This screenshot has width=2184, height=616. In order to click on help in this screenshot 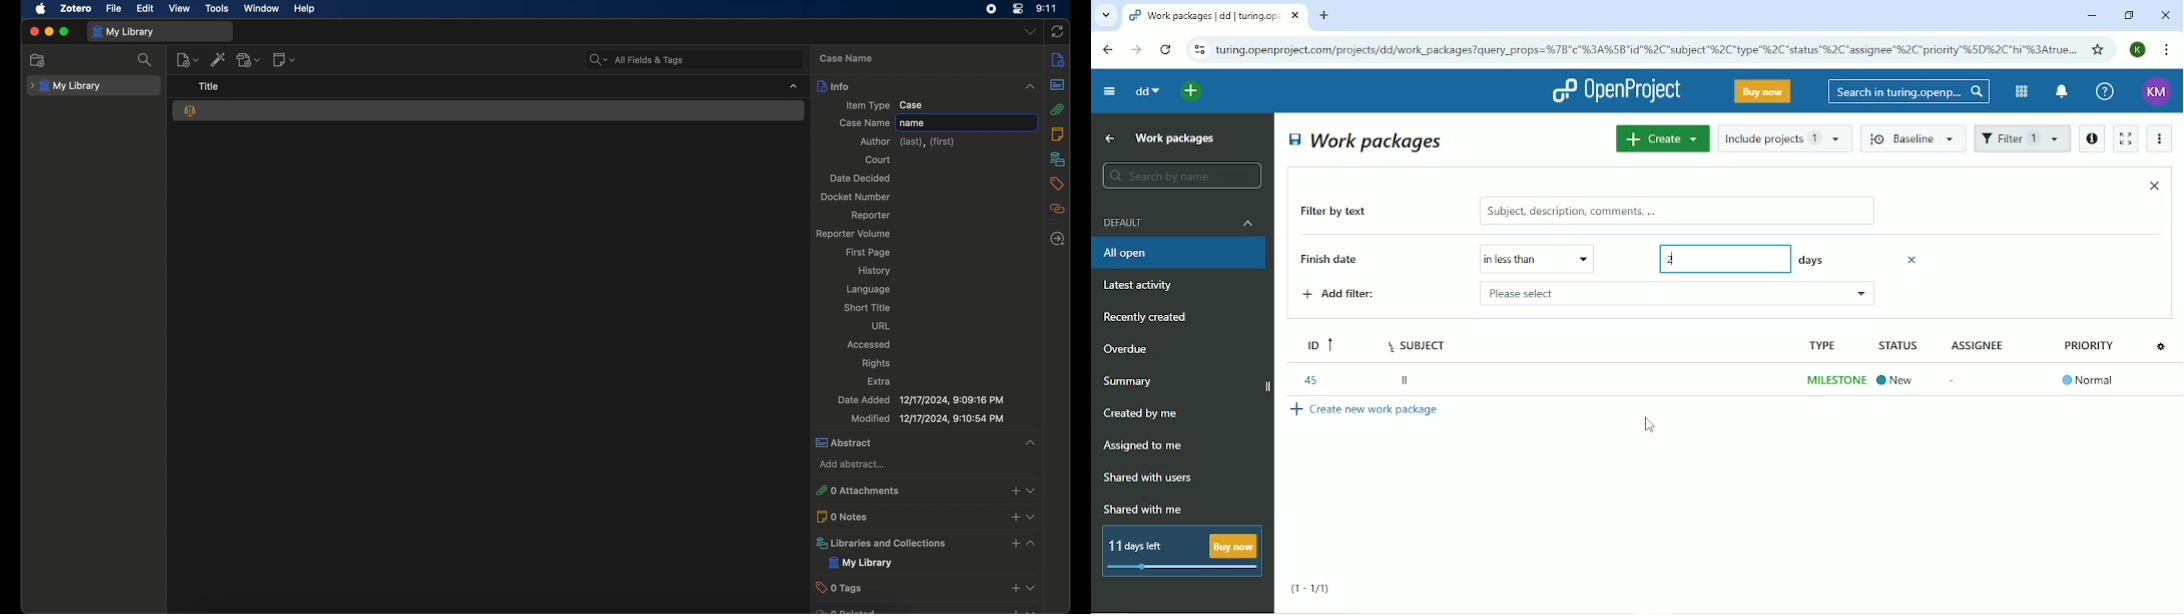, I will do `click(306, 9)`.